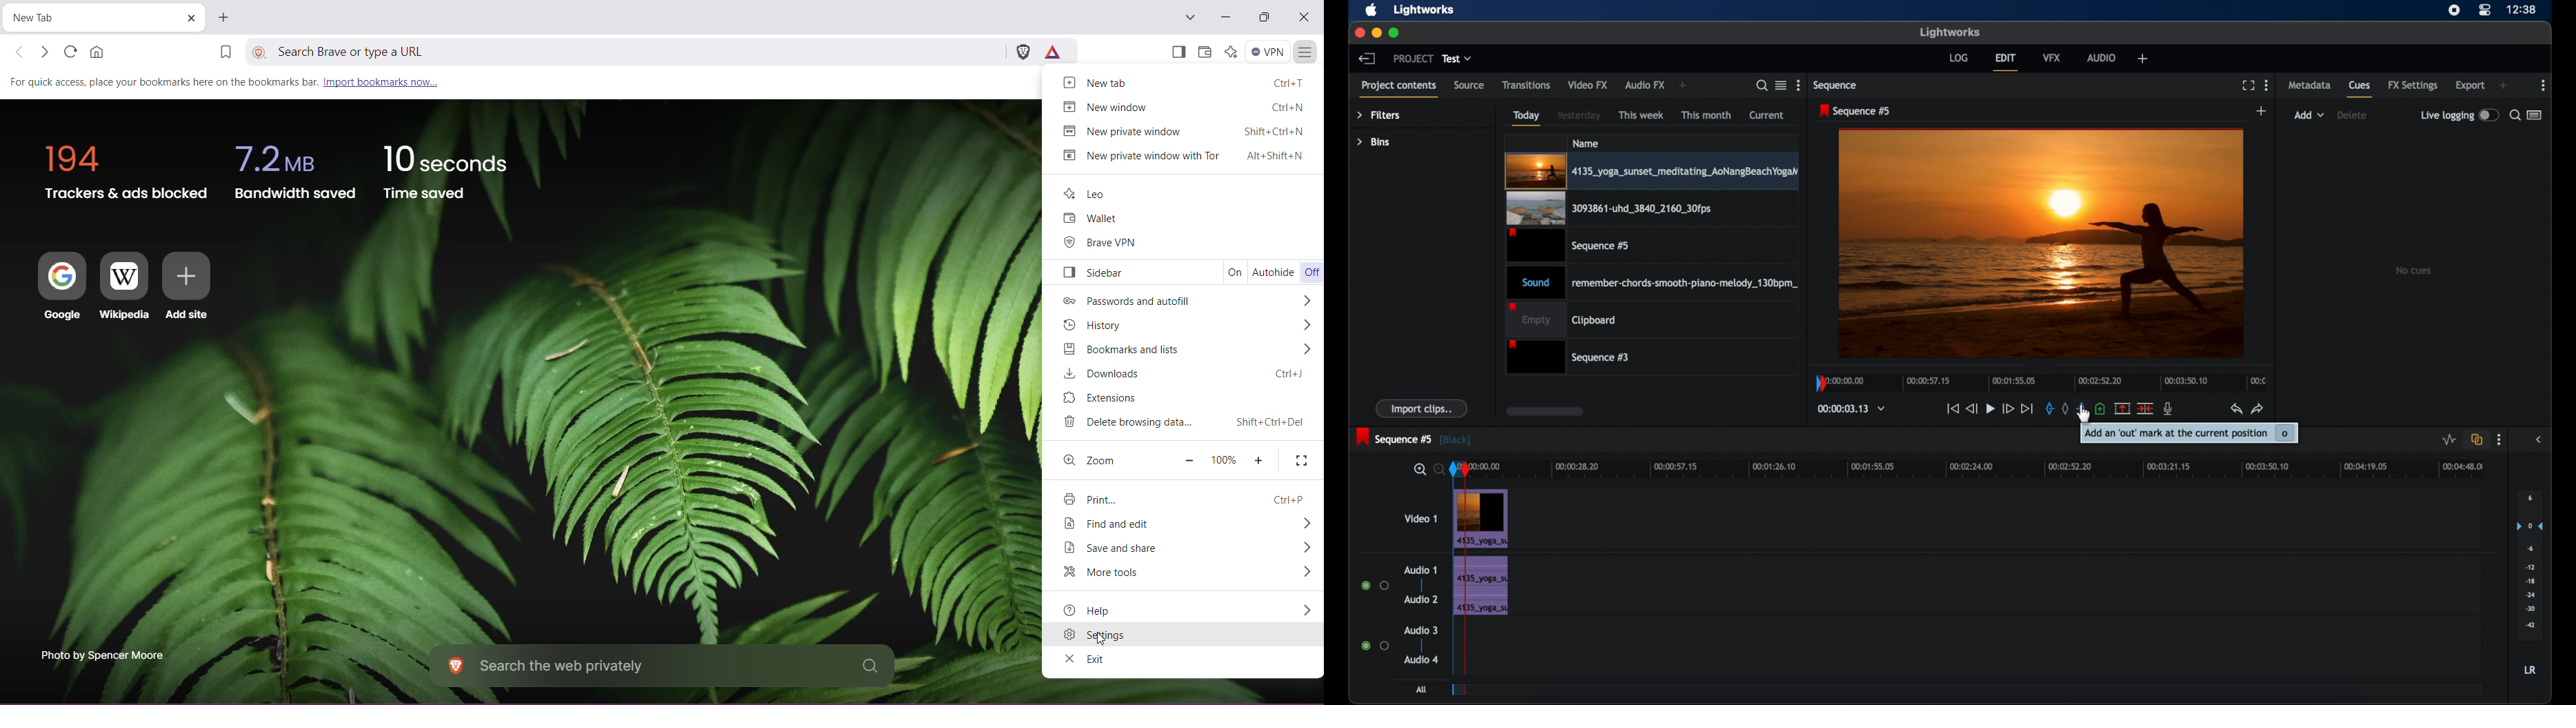  I want to click on toggle audio level editing, so click(2450, 440).